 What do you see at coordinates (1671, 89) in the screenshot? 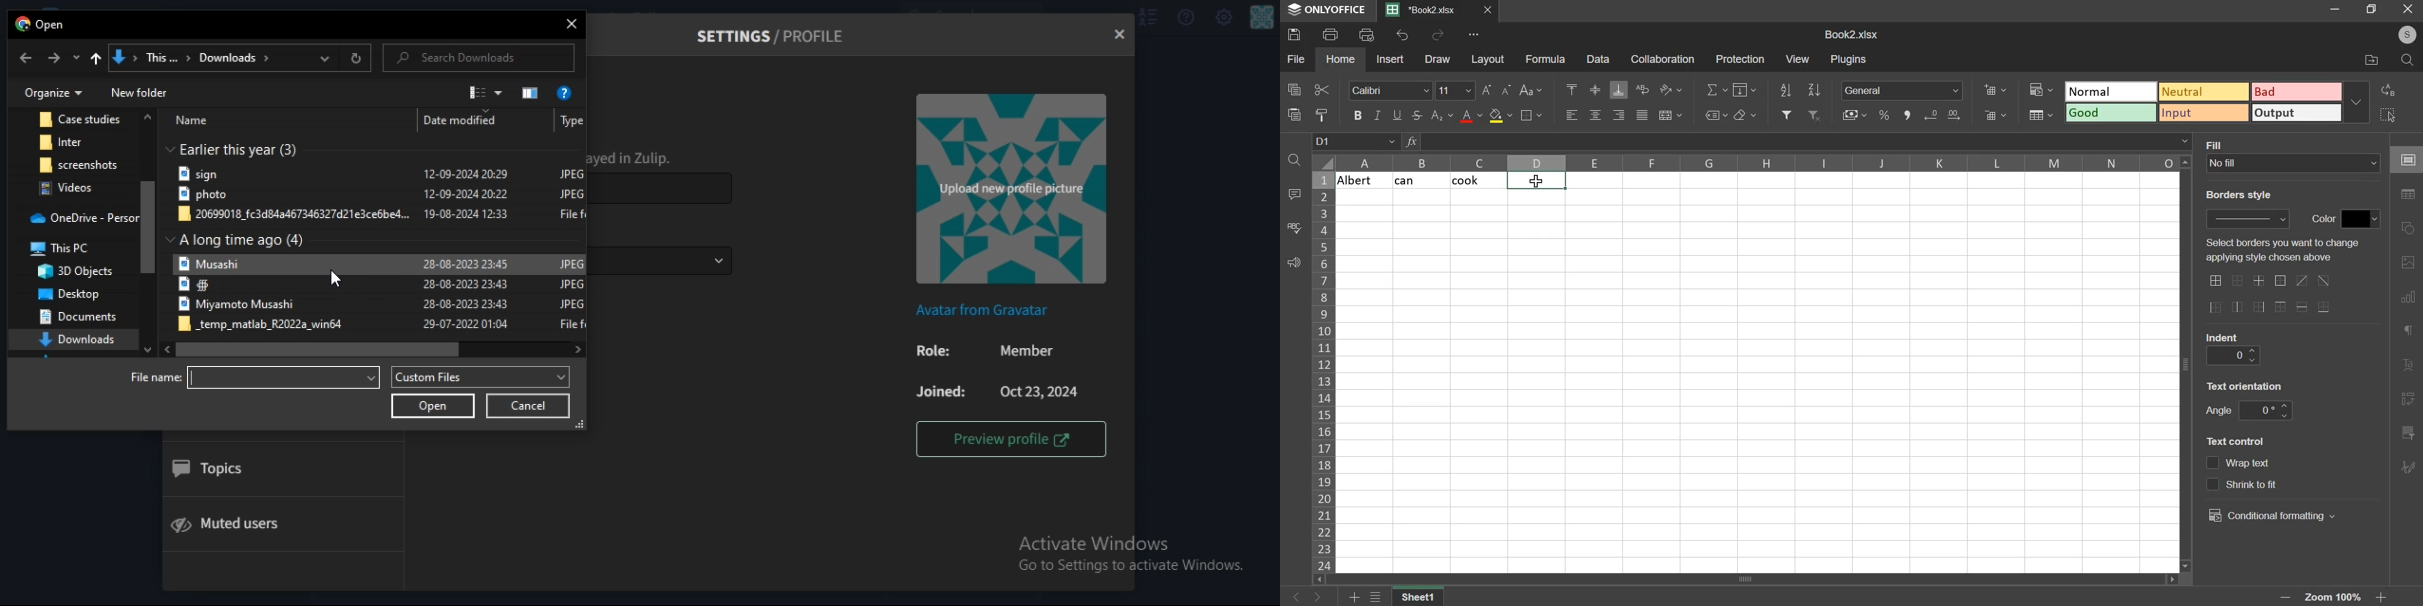
I see `orientation` at bounding box center [1671, 89].